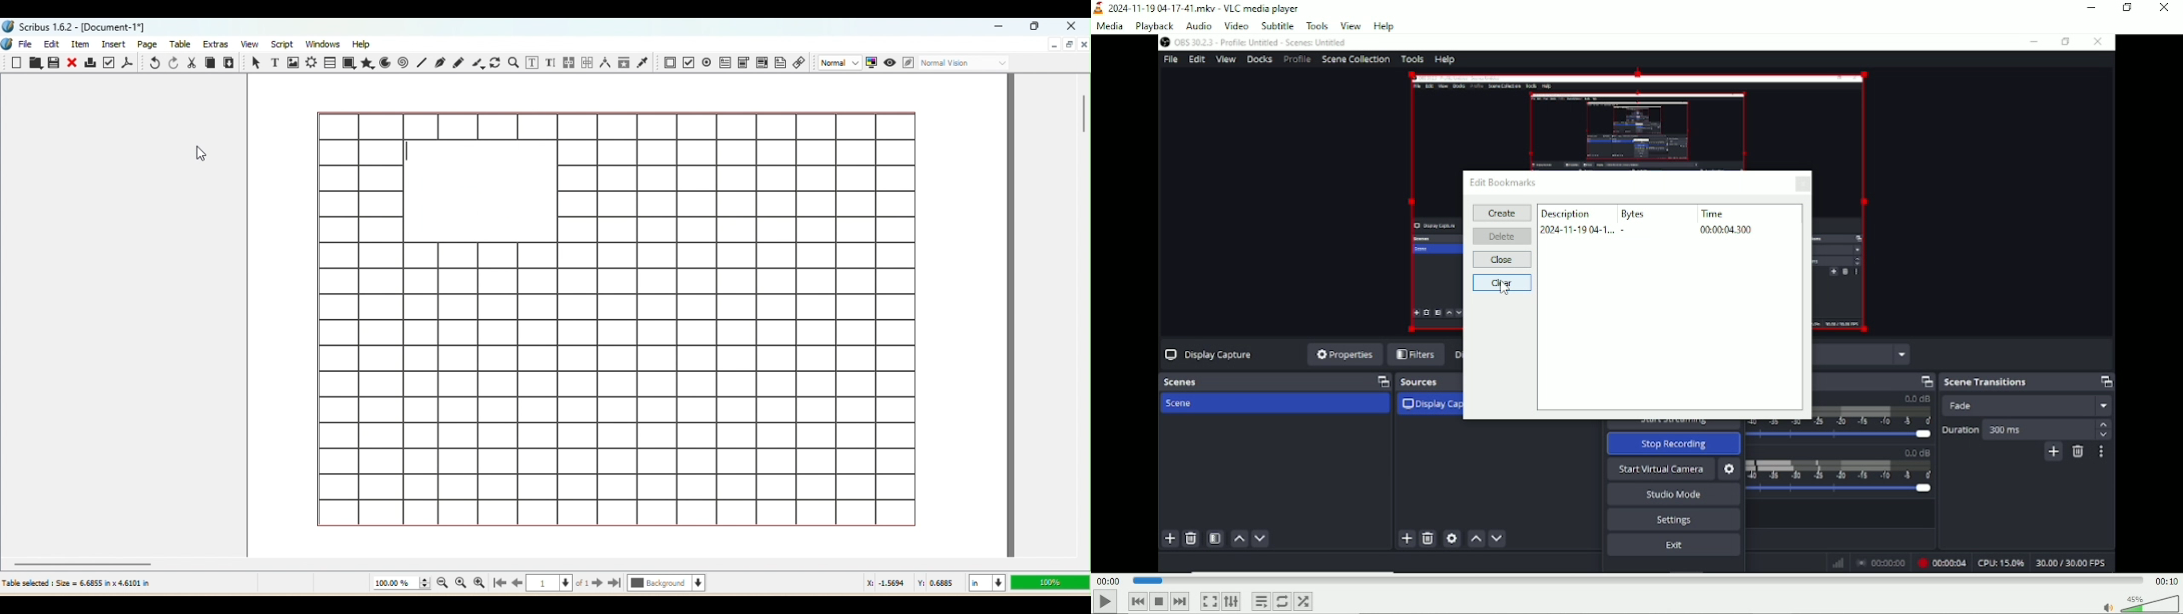 The image size is (2184, 616). What do you see at coordinates (1069, 25) in the screenshot?
I see `Close` at bounding box center [1069, 25].